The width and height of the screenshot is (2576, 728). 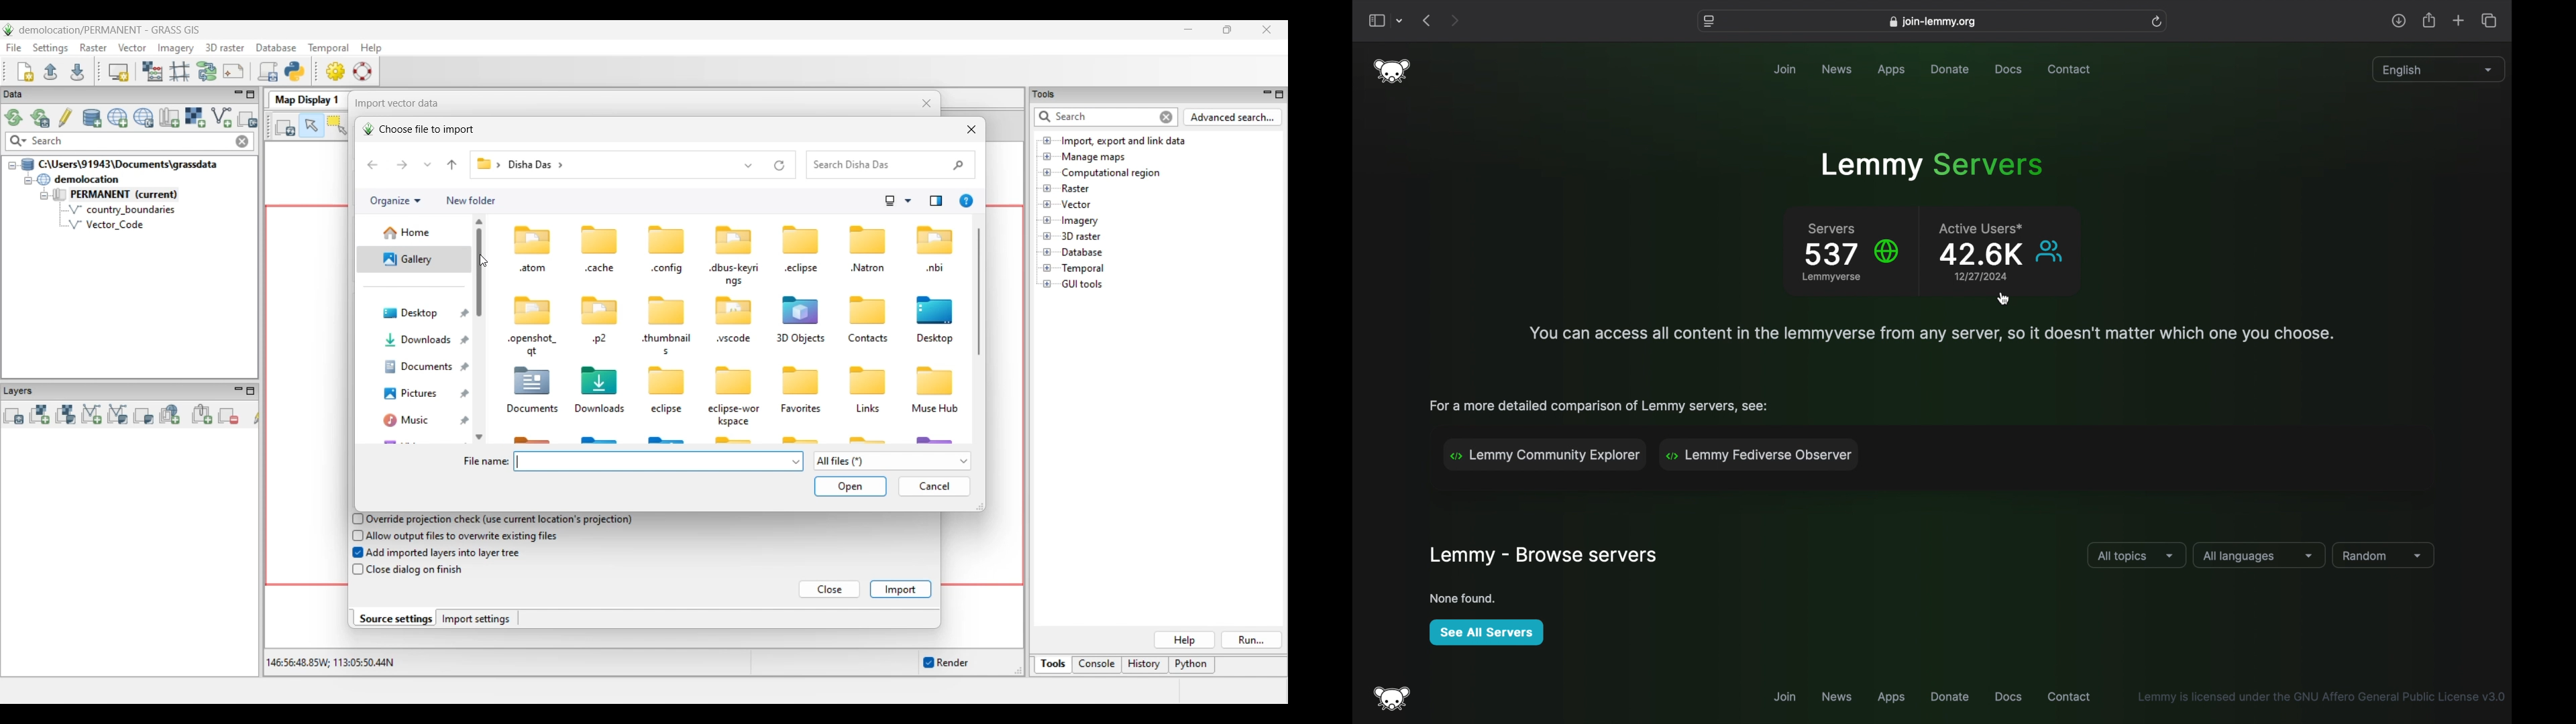 I want to click on refresh, so click(x=2158, y=21).